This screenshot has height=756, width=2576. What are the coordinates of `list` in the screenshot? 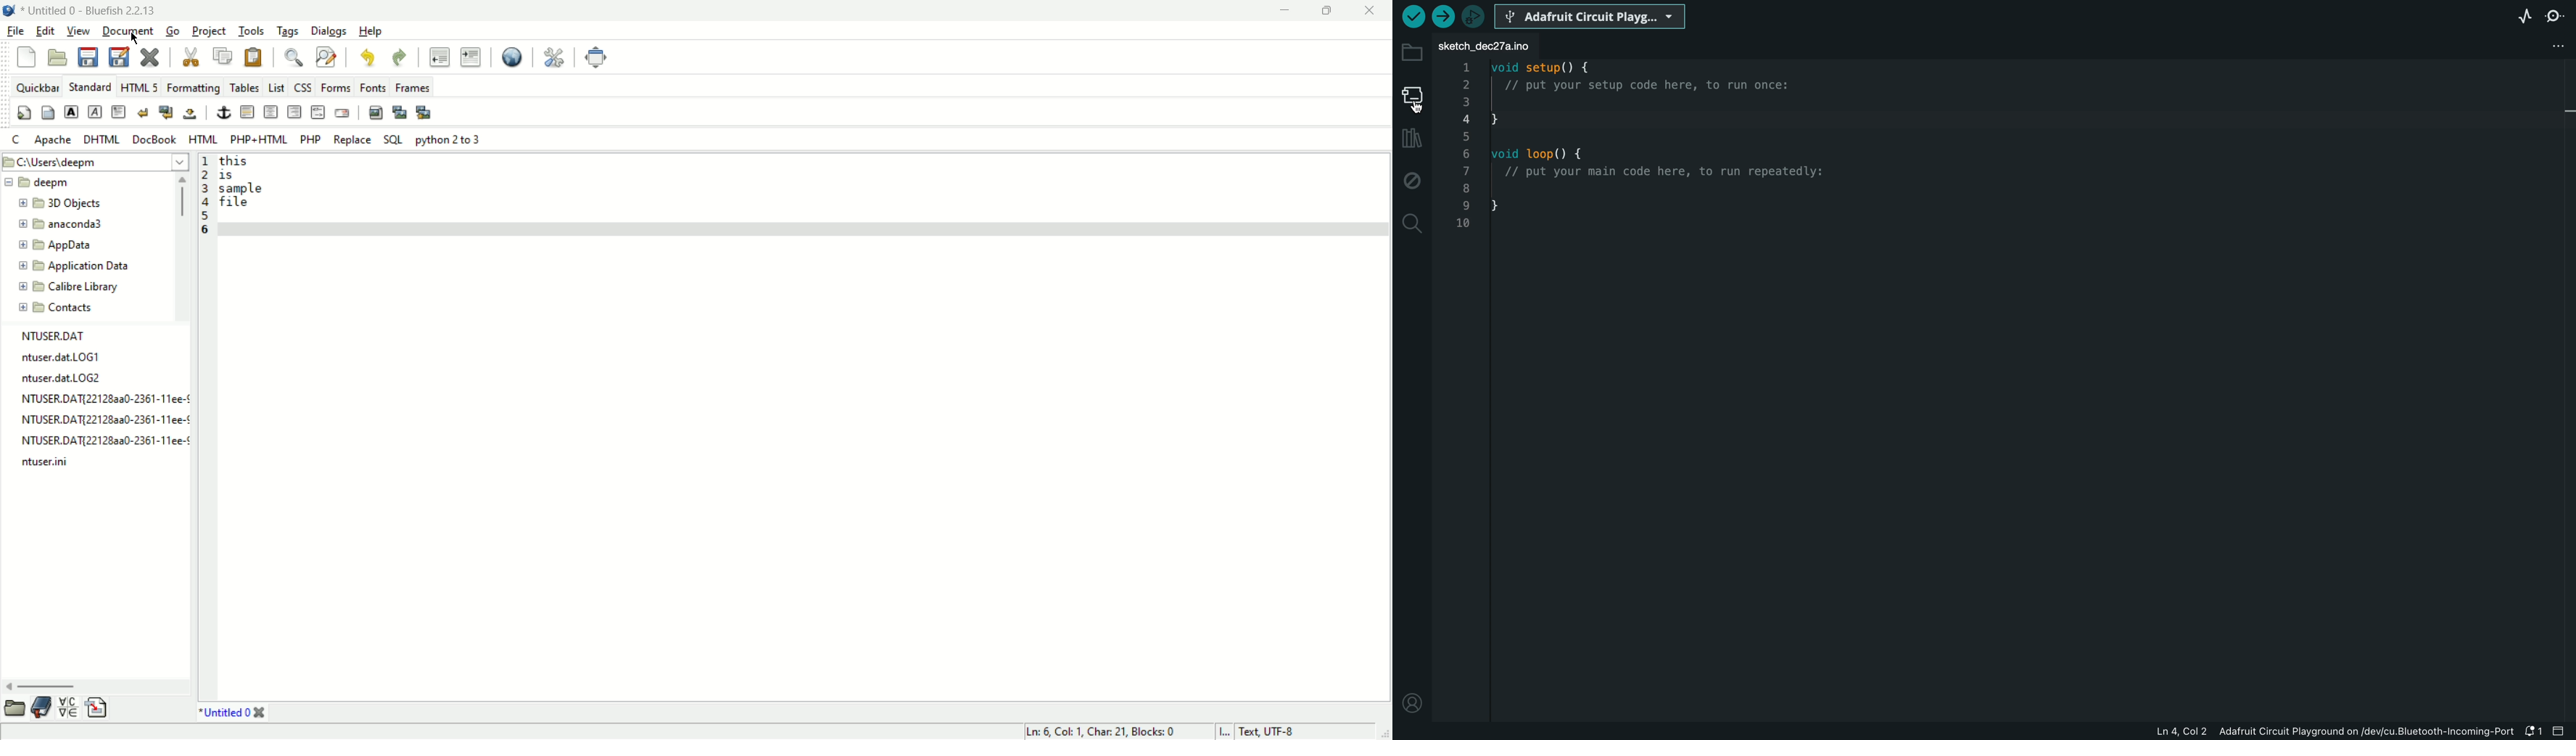 It's located at (274, 87).